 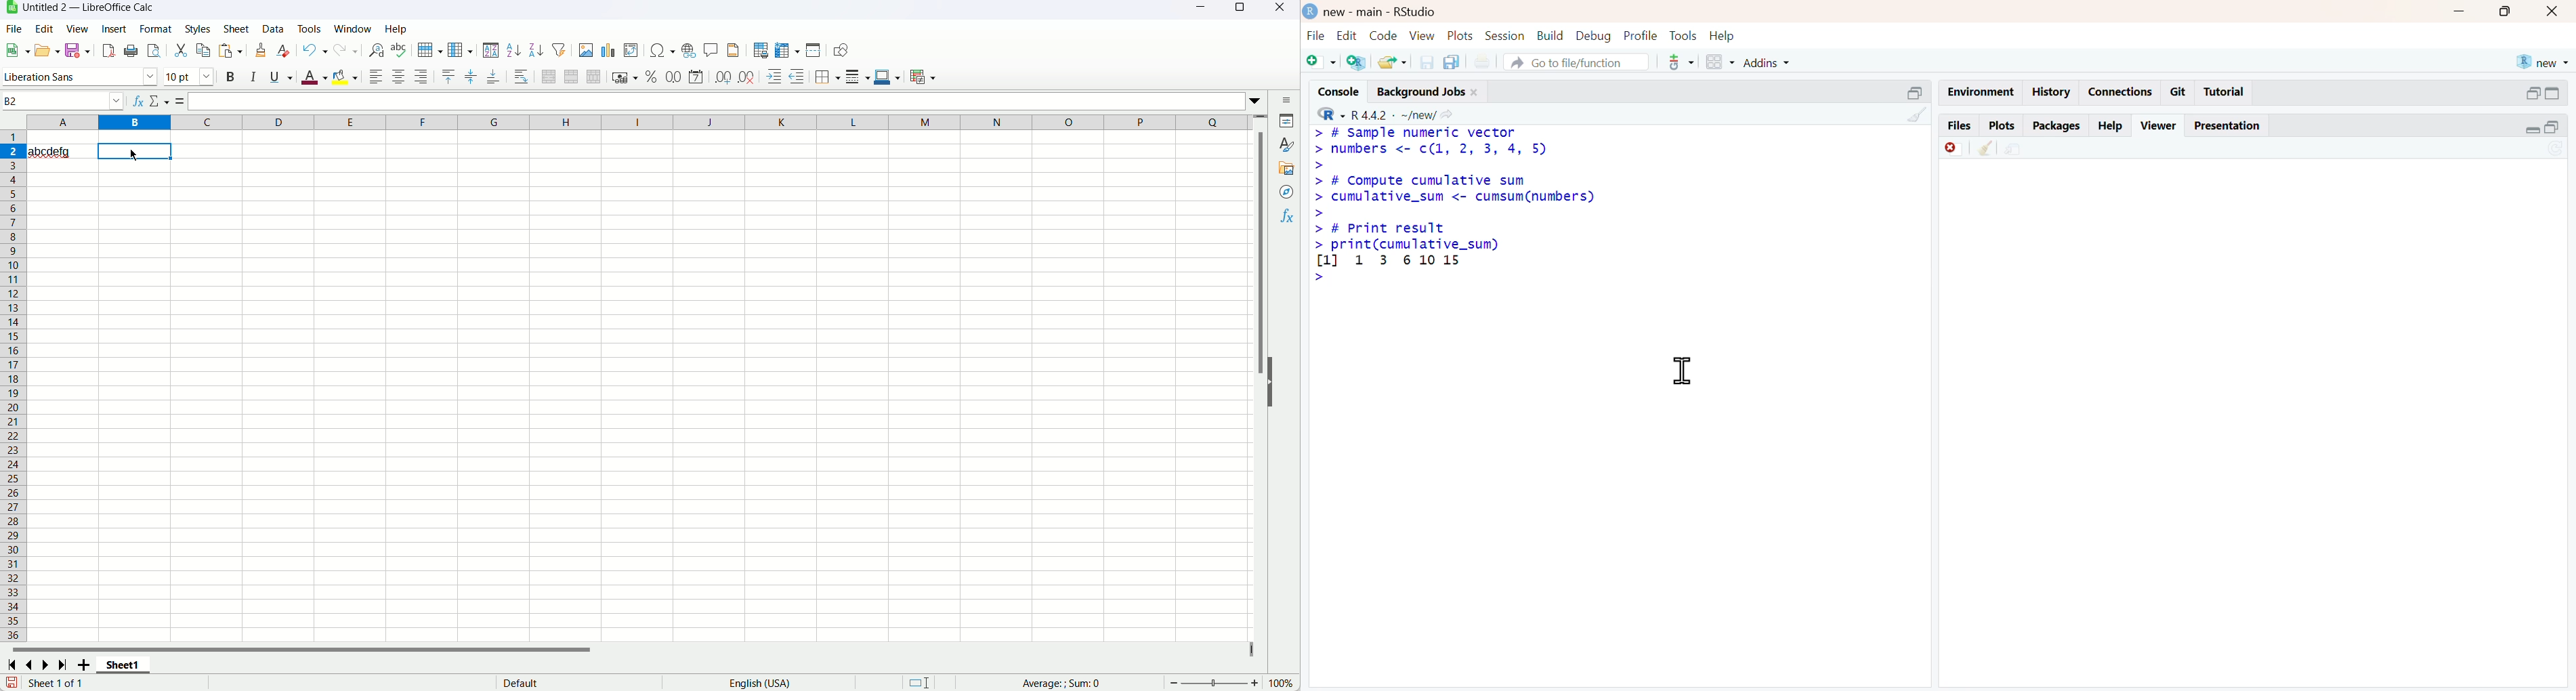 What do you see at coordinates (492, 51) in the screenshot?
I see `sort` at bounding box center [492, 51].